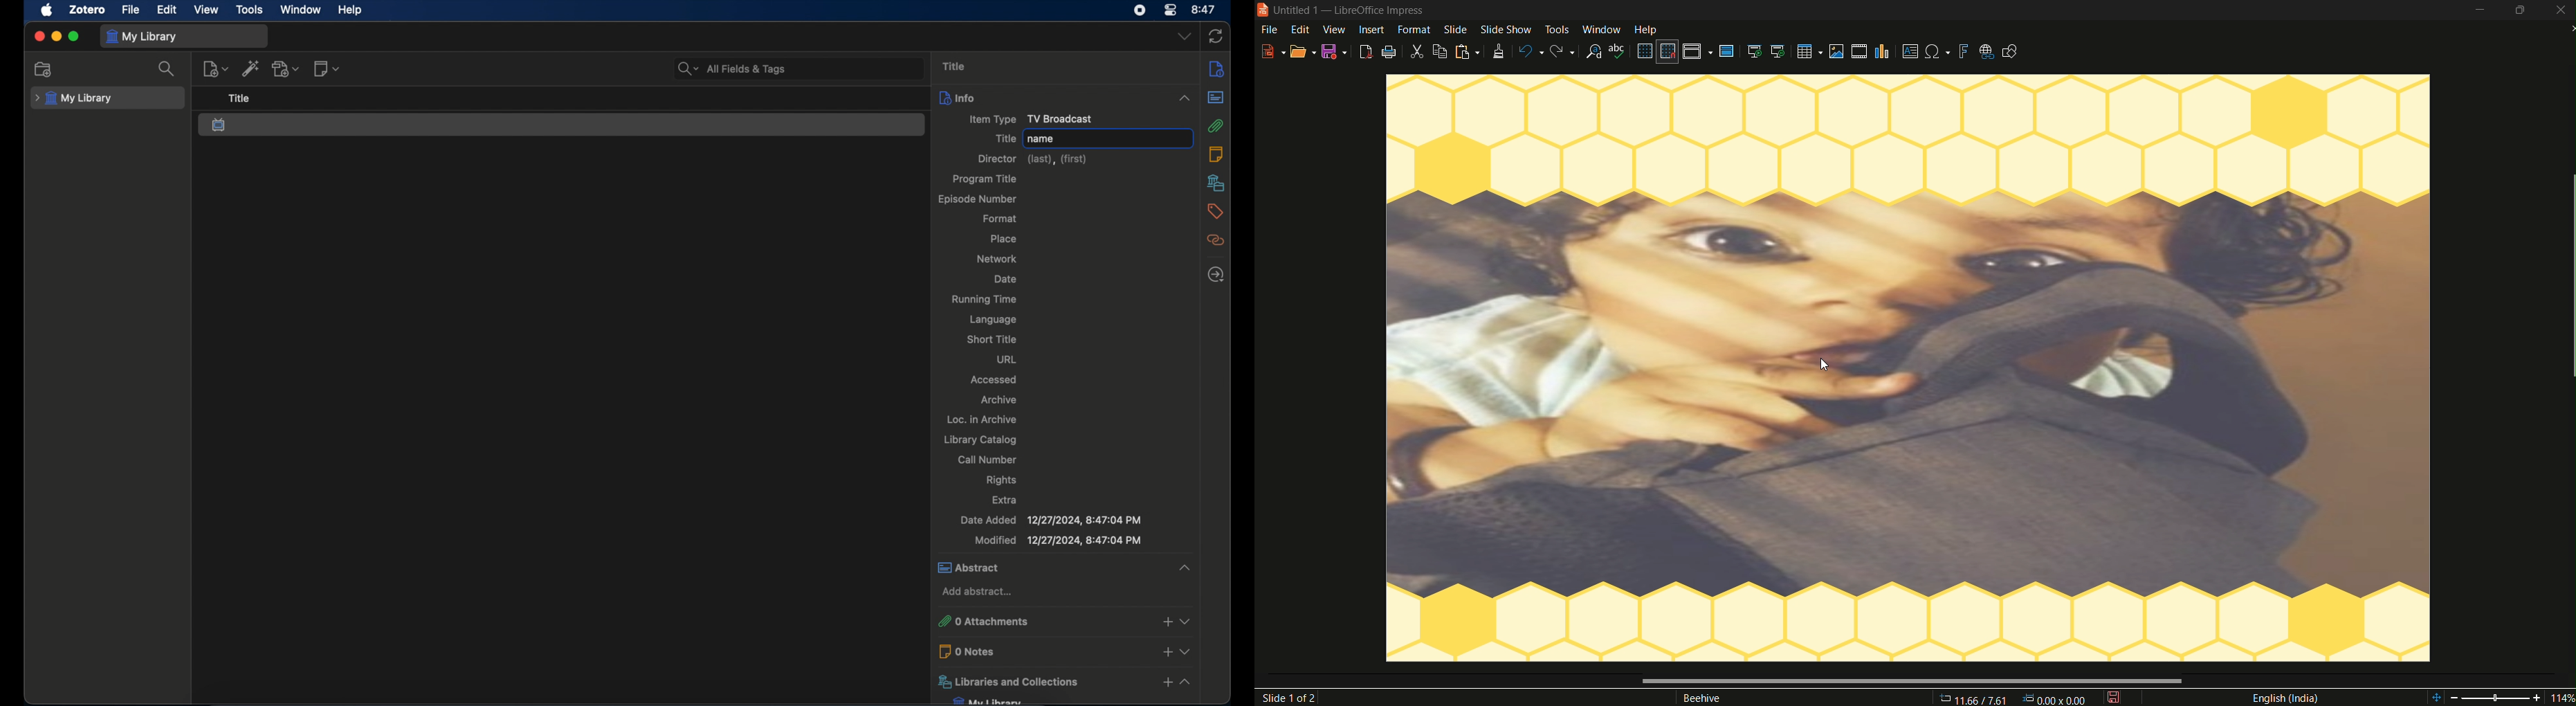  What do you see at coordinates (1042, 681) in the screenshot?
I see `libraries and collection` at bounding box center [1042, 681].